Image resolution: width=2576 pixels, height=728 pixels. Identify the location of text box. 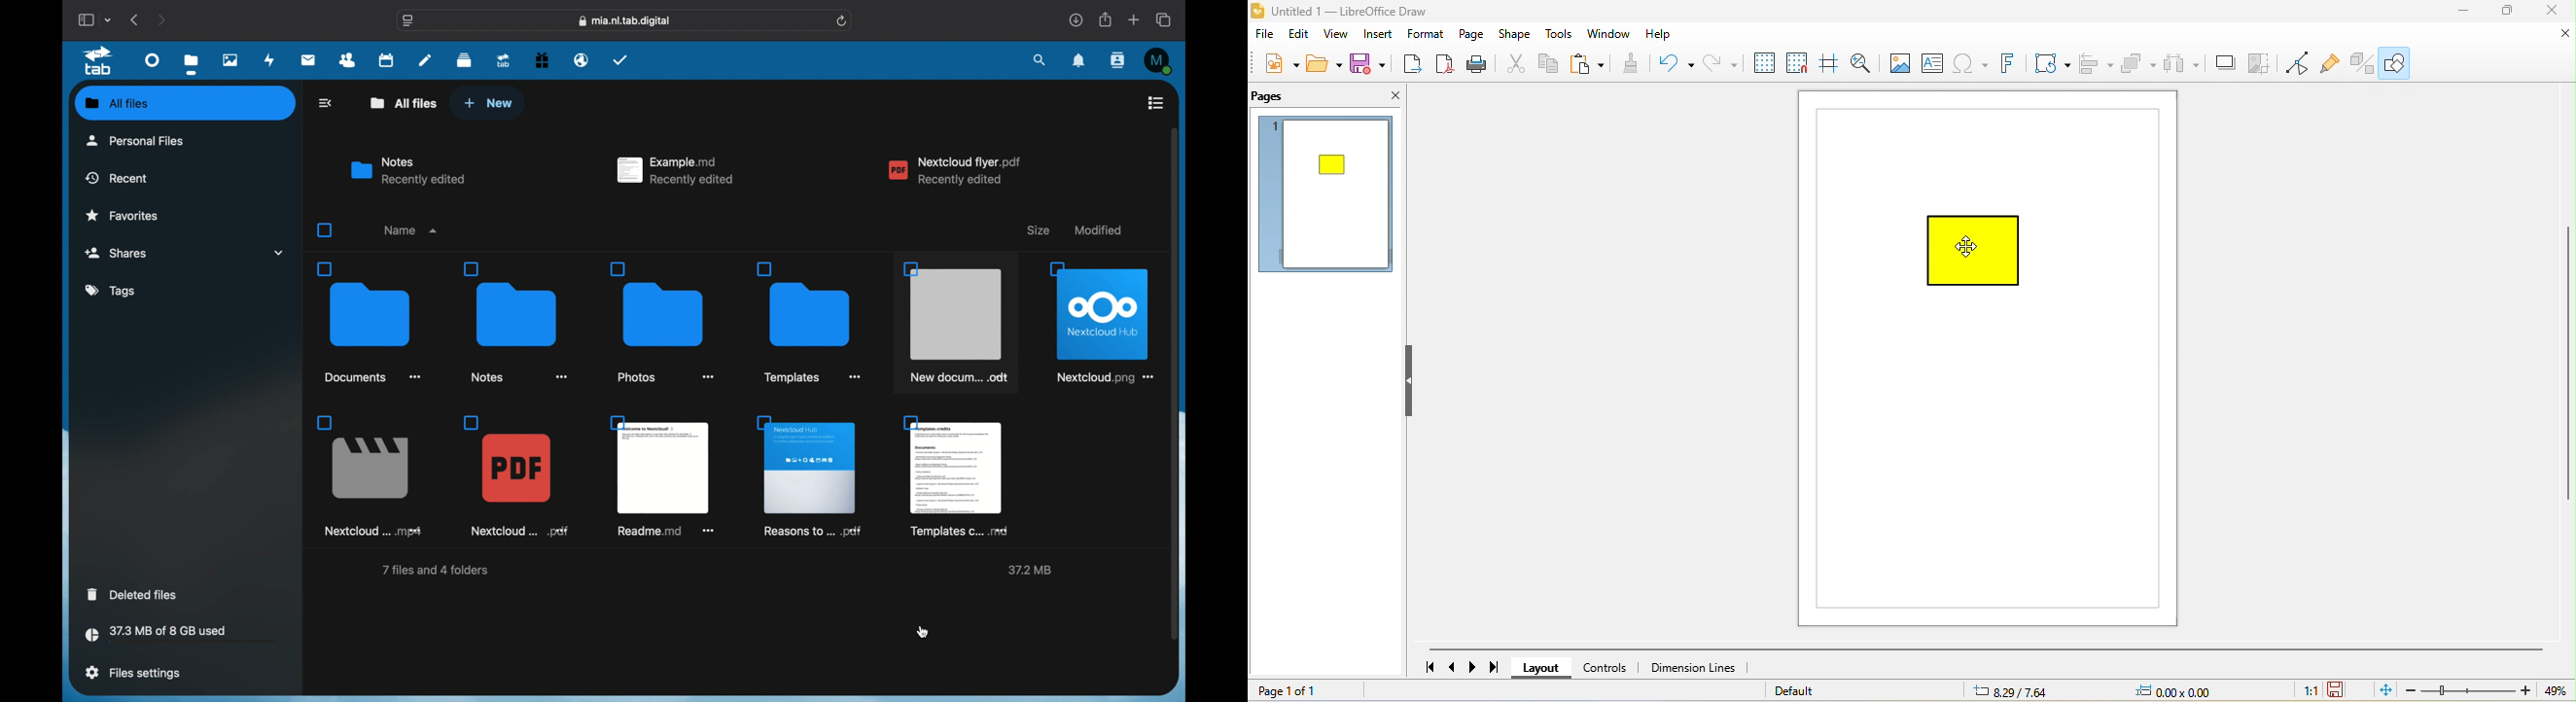
(1934, 62).